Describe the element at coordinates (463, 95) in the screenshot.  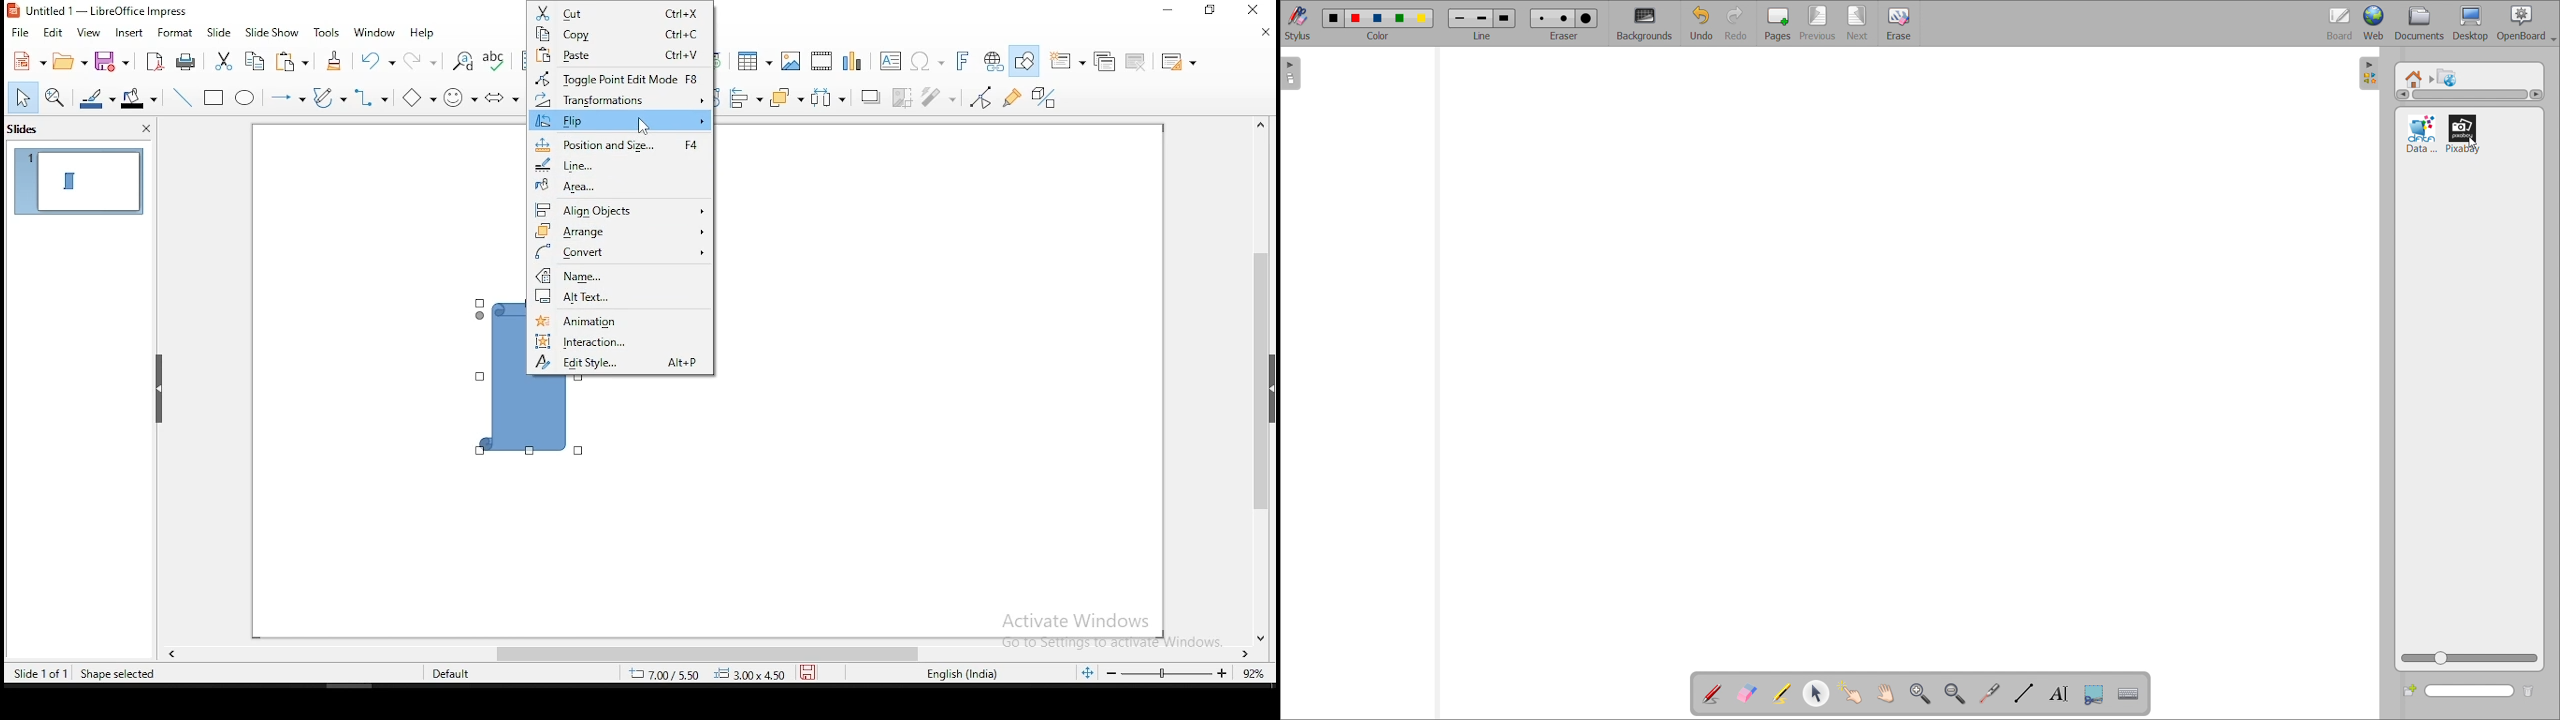
I see `symbol shapes` at that location.